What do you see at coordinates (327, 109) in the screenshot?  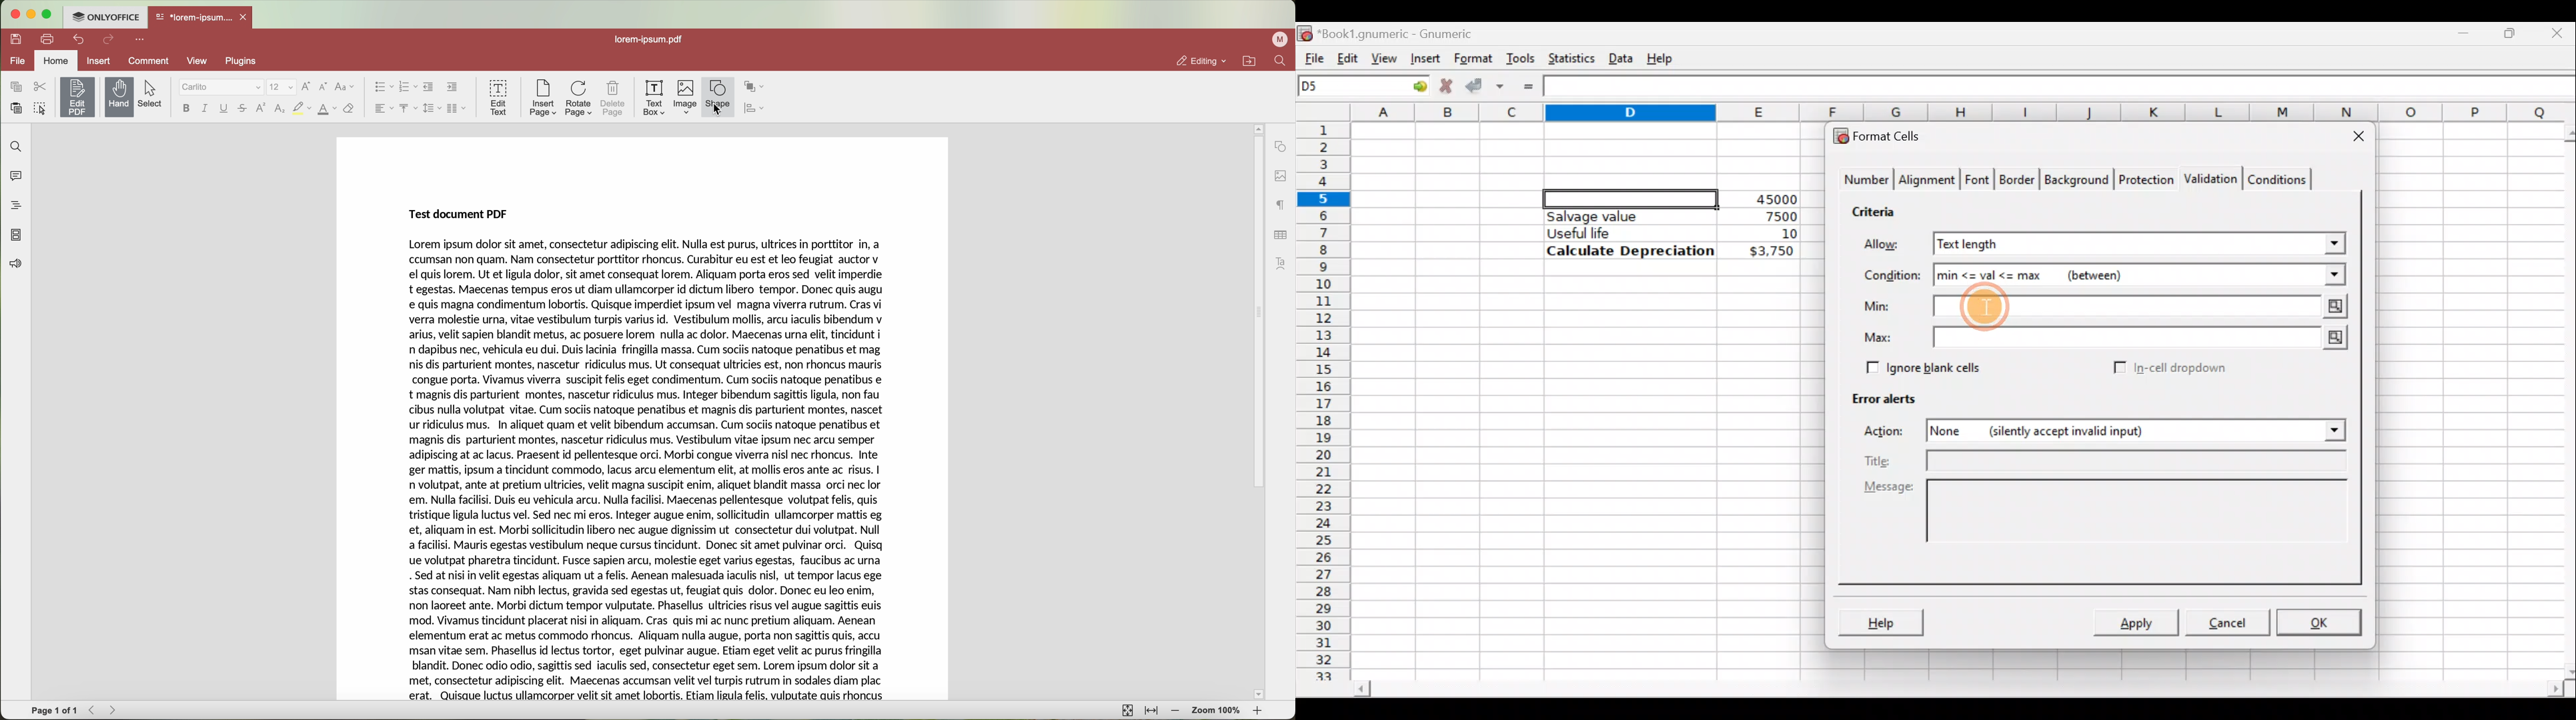 I see `color font` at bounding box center [327, 109].